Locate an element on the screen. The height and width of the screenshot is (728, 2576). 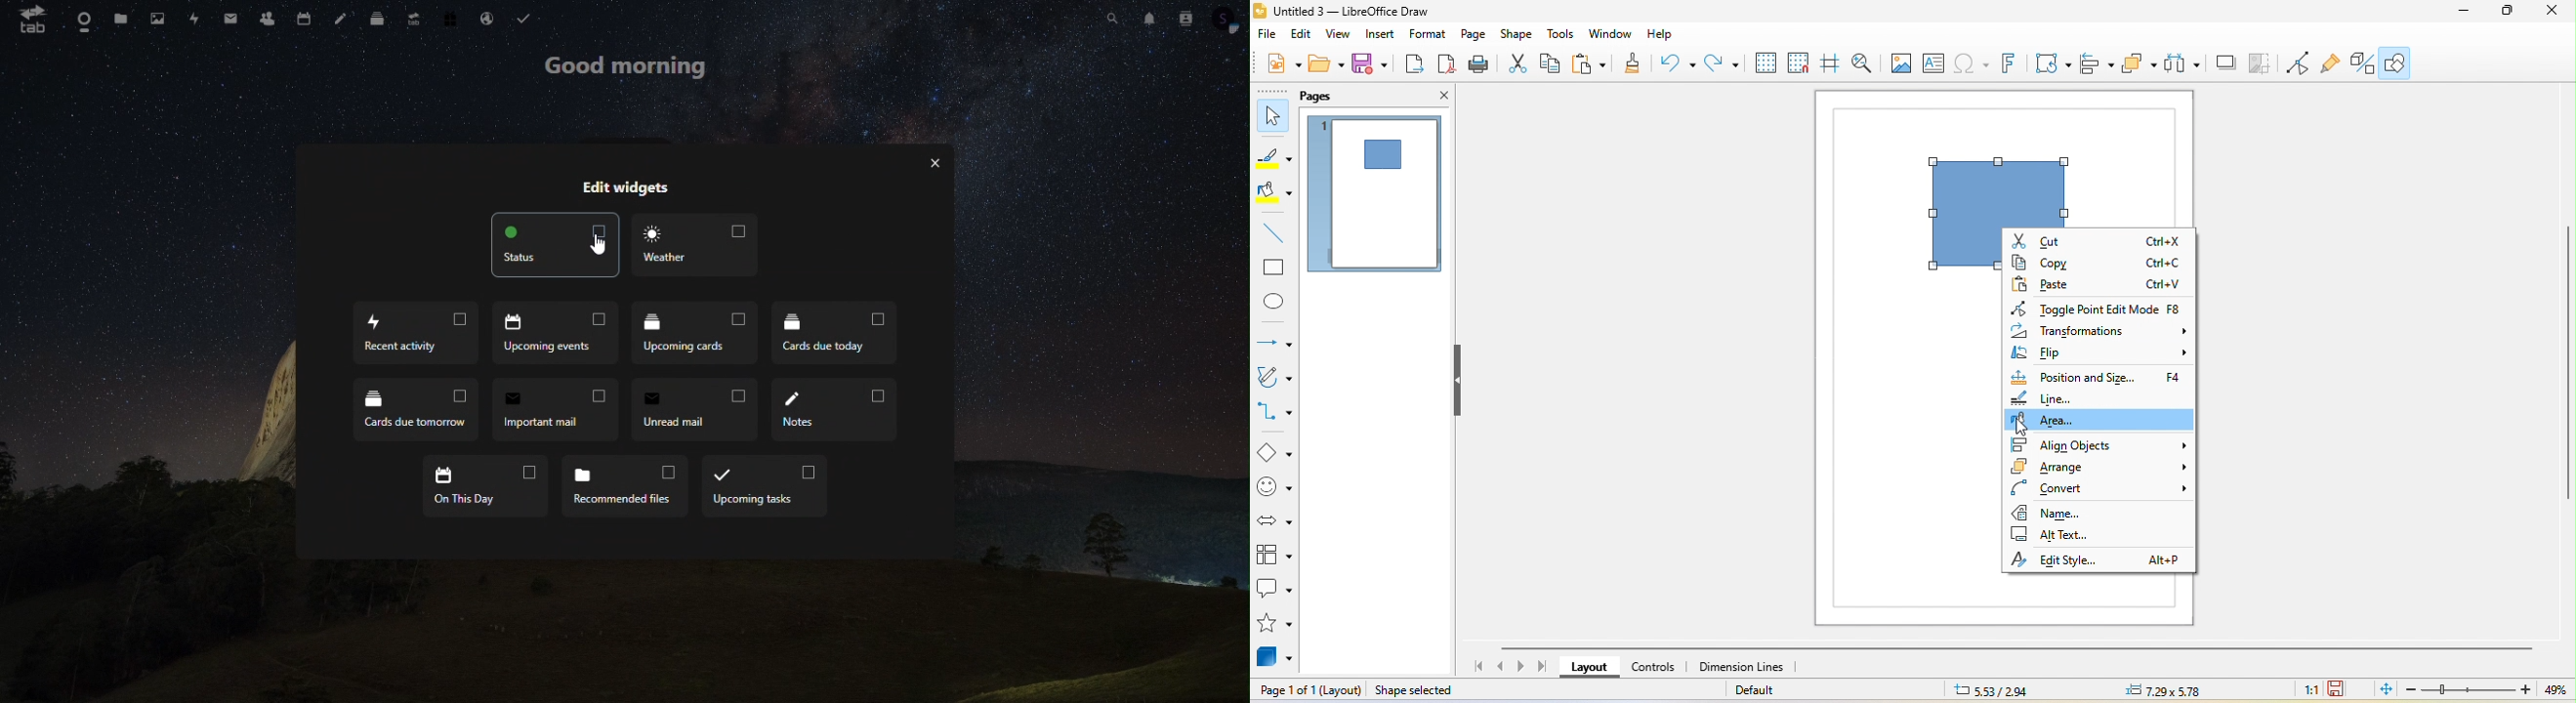
export directly as pdf is located at coordinates (1445, 67).